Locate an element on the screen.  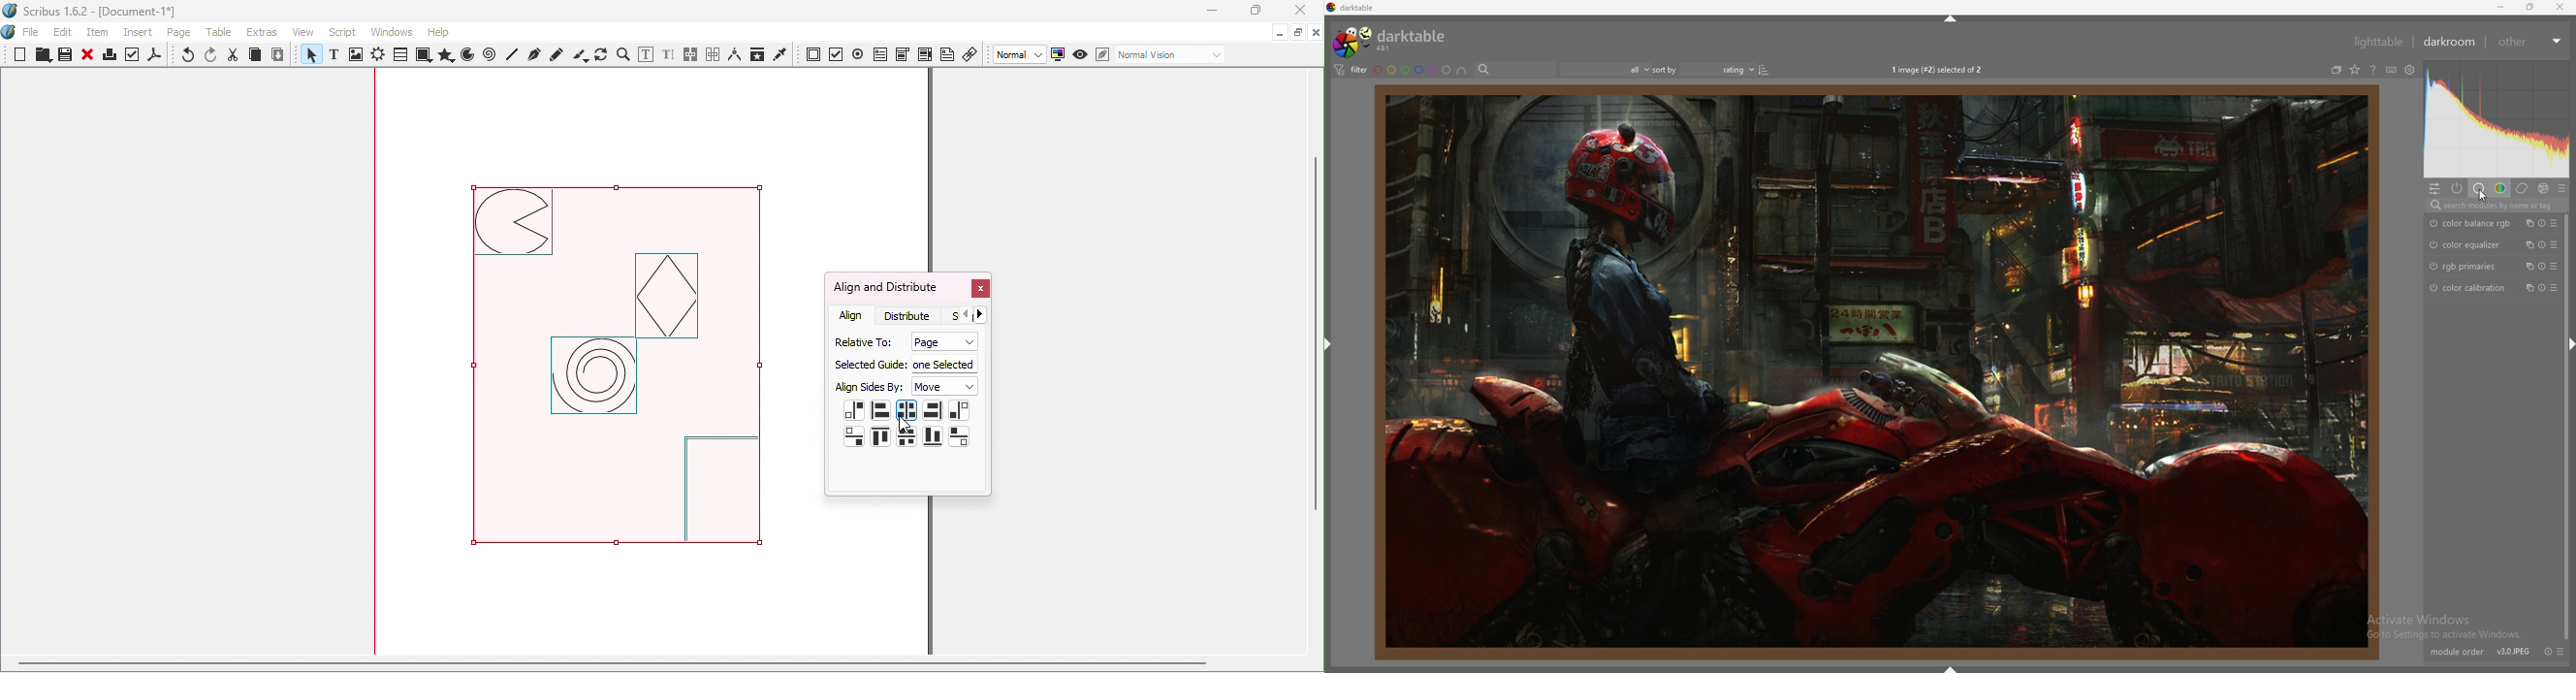
Shapes is located at coordinates (423, 55).